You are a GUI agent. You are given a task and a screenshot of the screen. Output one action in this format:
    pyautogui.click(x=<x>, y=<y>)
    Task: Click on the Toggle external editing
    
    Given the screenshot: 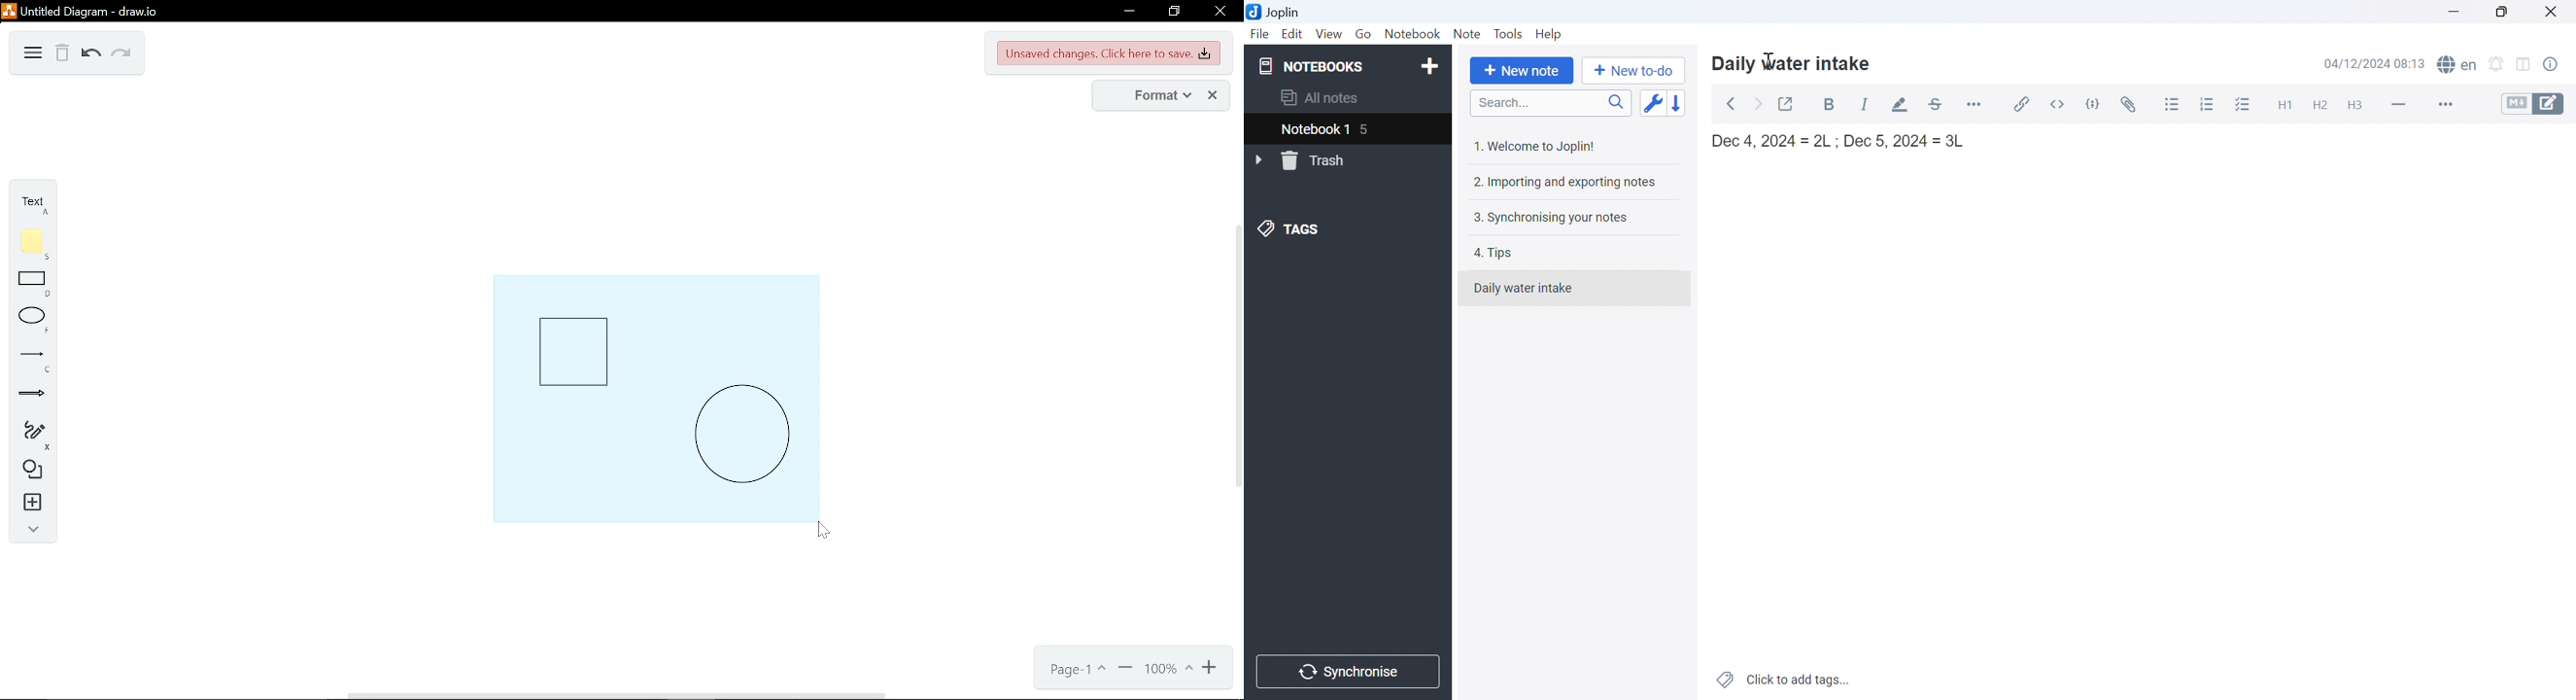 What is the action you would take?
    pyautogui.click(x=1789, y=103)
    